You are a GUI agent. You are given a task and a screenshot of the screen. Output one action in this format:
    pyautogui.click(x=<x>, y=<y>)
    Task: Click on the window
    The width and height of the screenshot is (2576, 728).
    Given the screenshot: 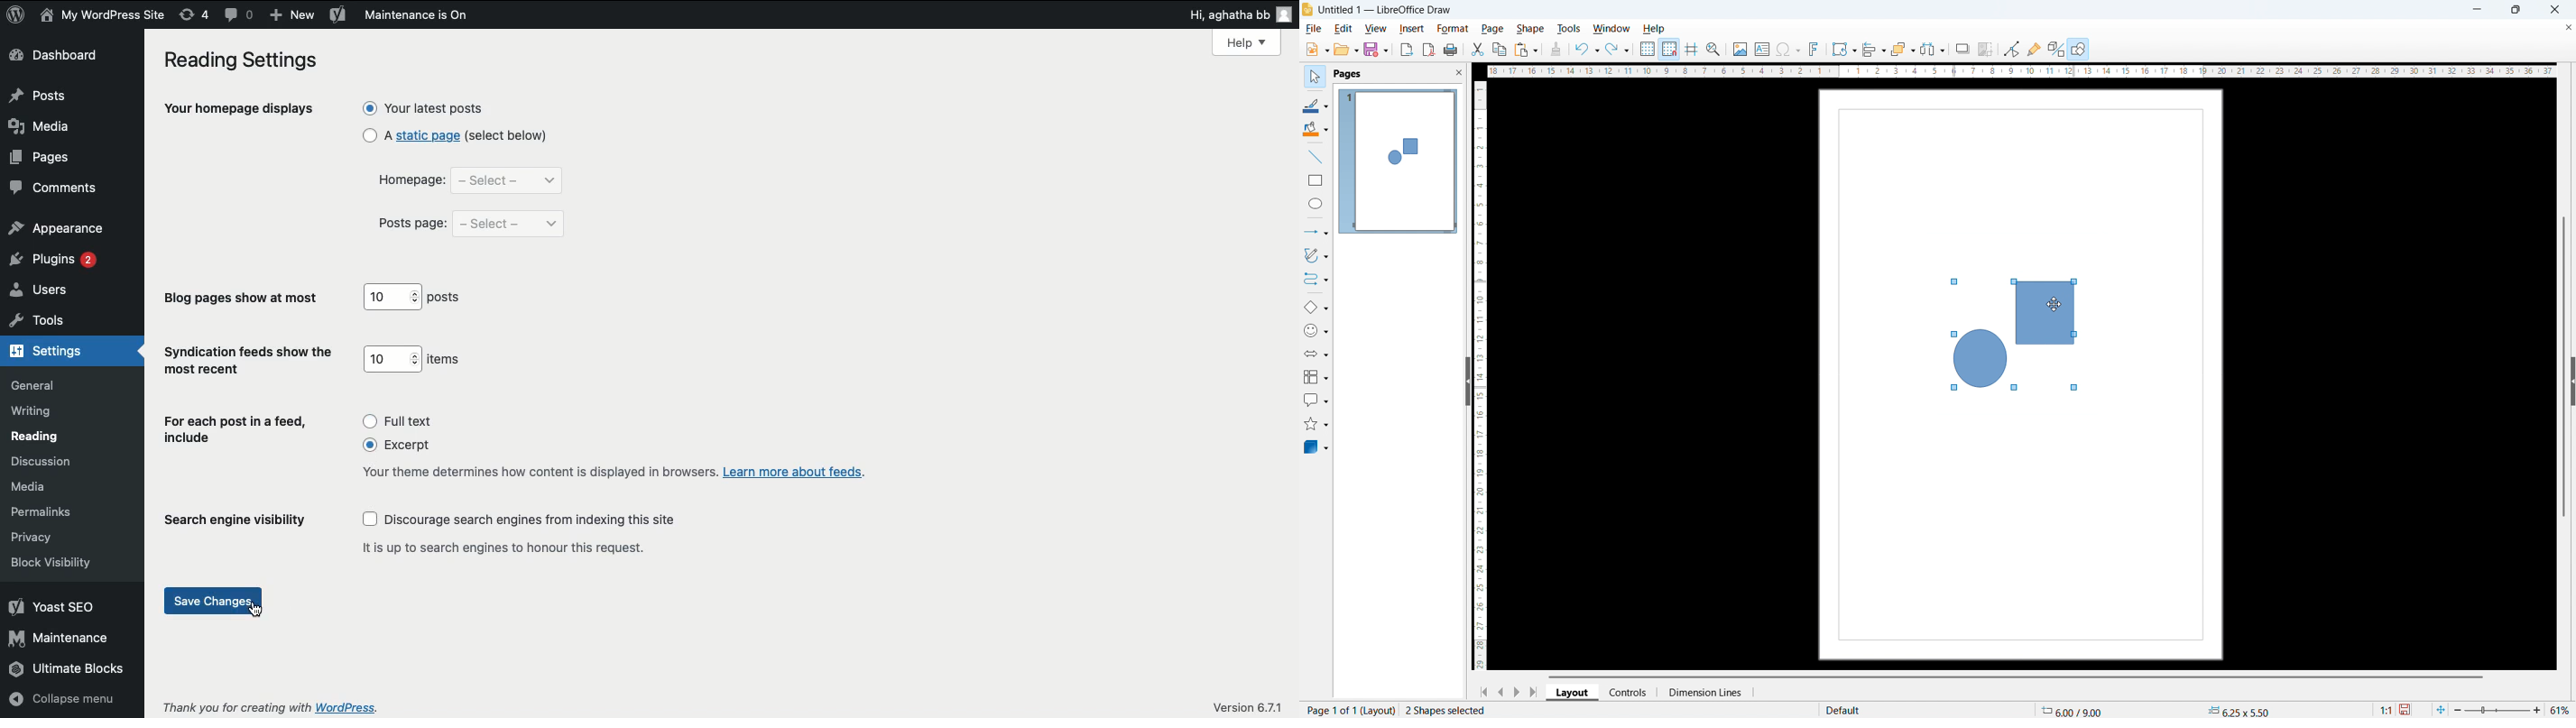 What is the action you would take?
    pyautogui.click(x=1612, y=29)
    